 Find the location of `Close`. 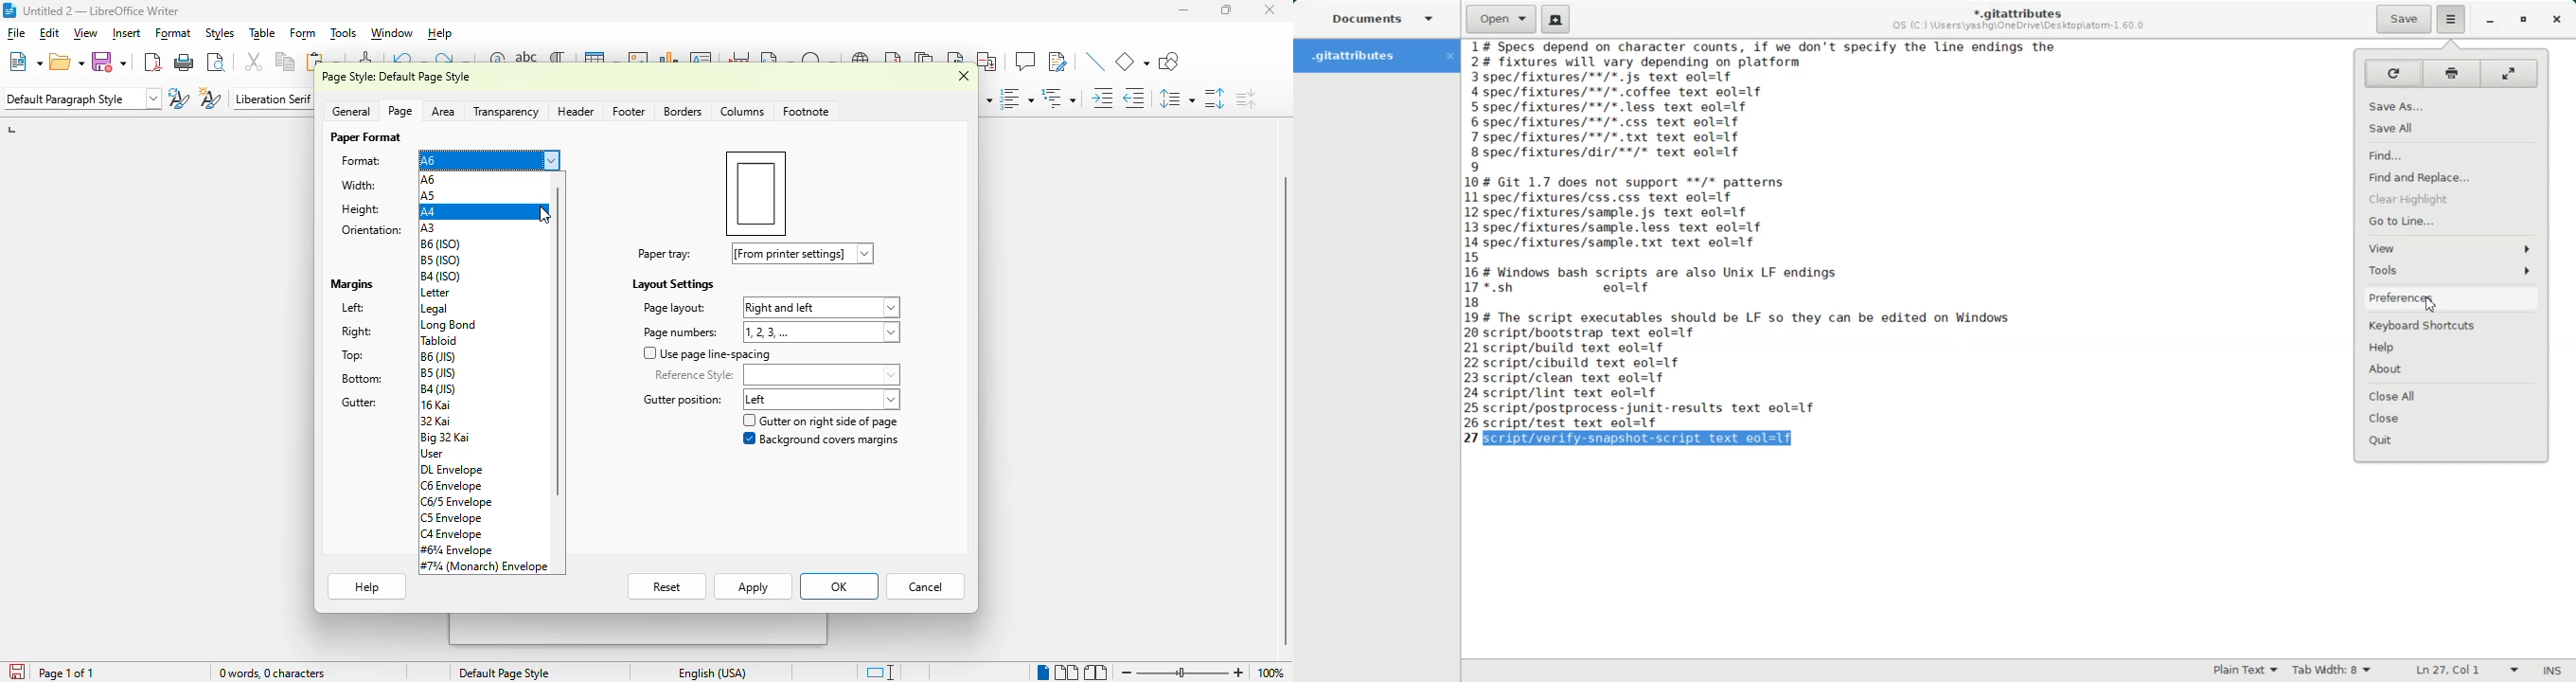

Close is located at coordinates (2557, 21).